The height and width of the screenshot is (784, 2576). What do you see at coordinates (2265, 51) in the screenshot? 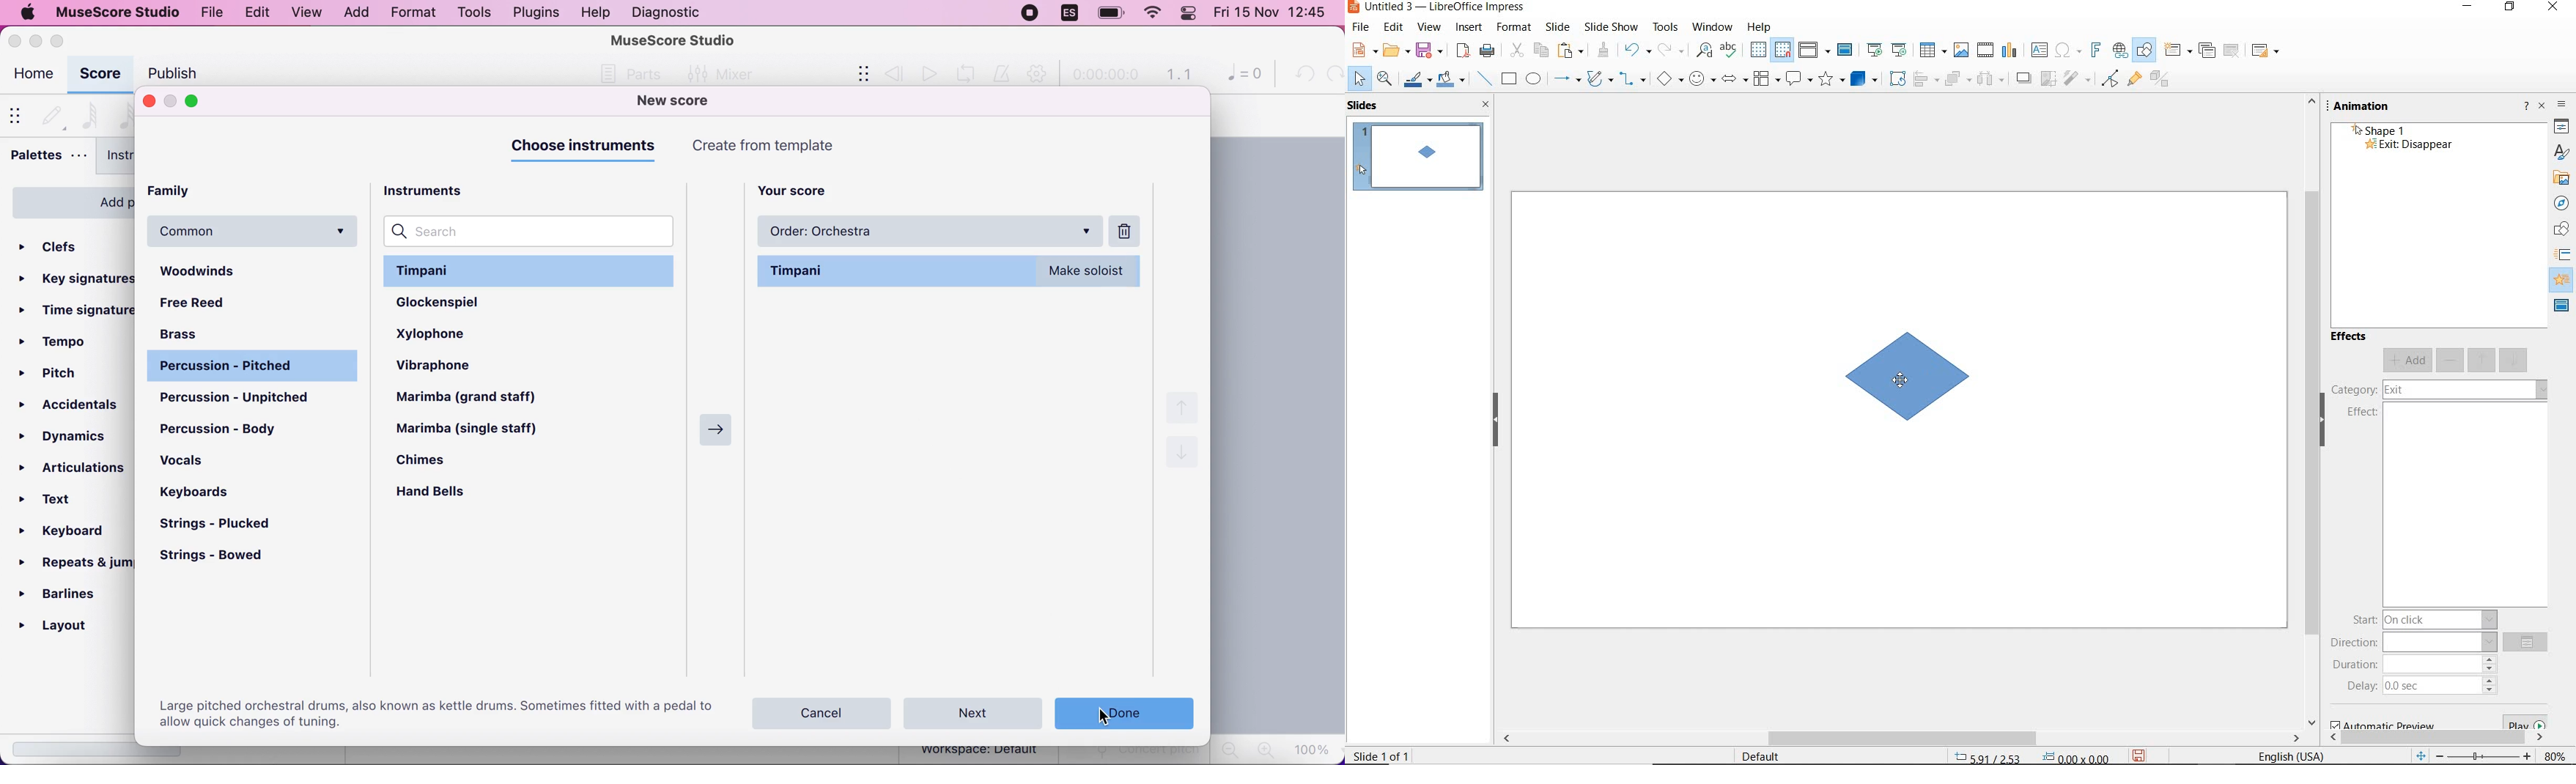
I see `slide layout` at bounding box center [2265, 51].